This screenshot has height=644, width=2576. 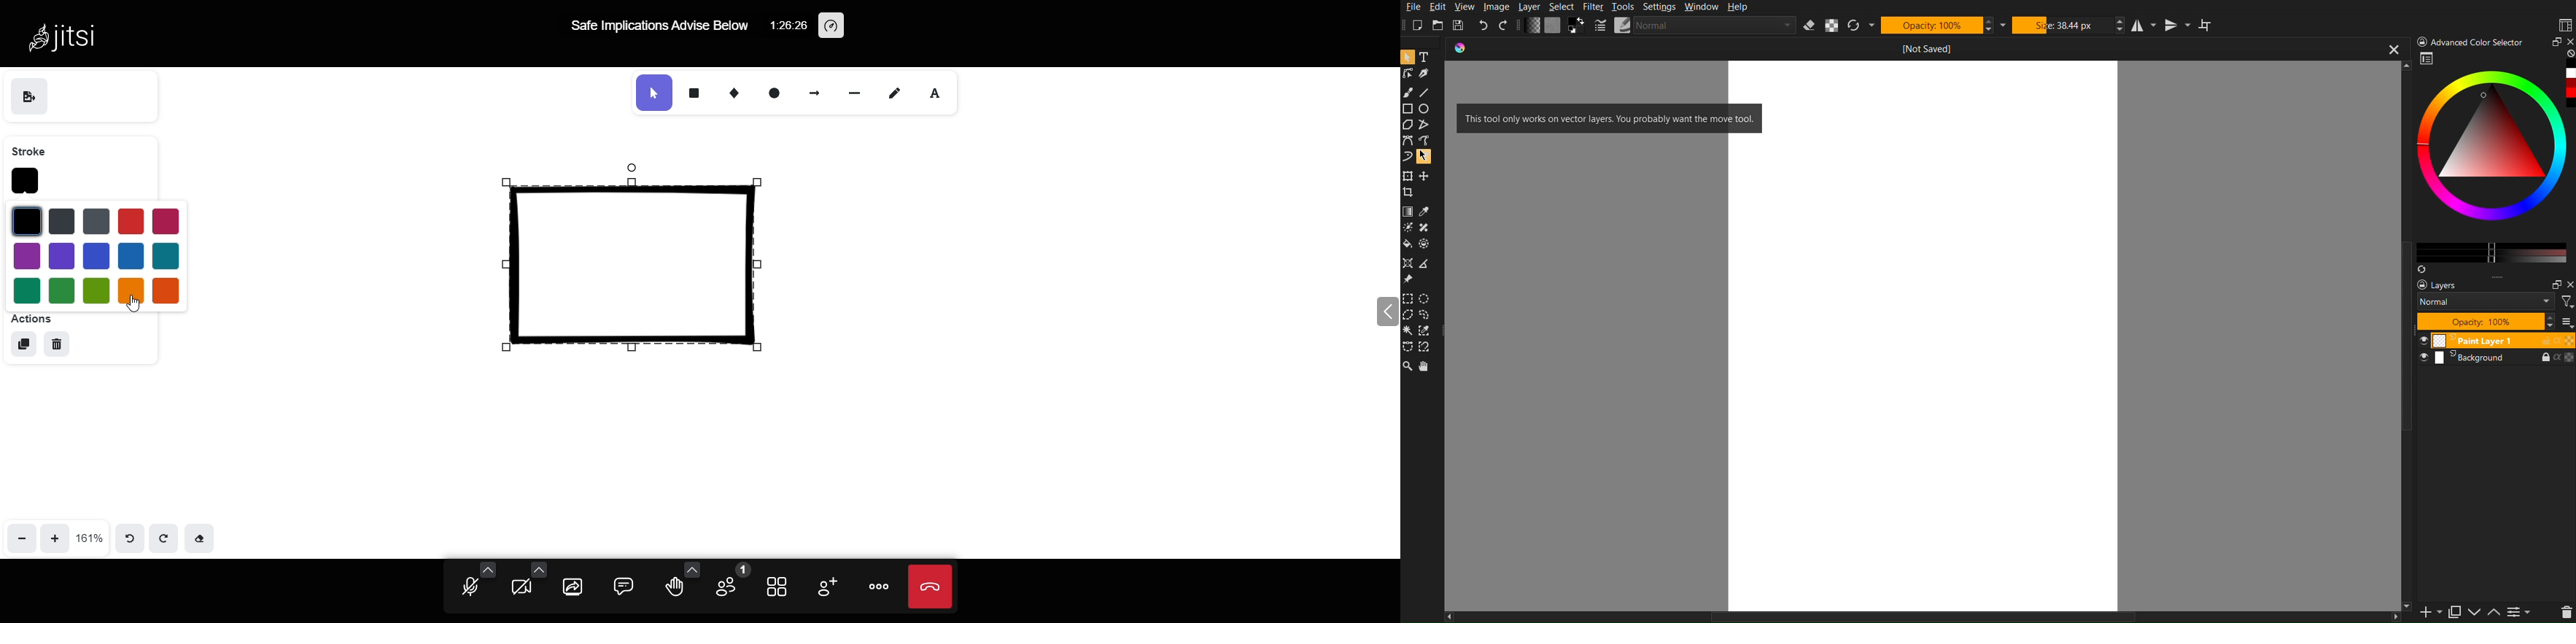 I want to click on Text, so click(x=1428, y=56).